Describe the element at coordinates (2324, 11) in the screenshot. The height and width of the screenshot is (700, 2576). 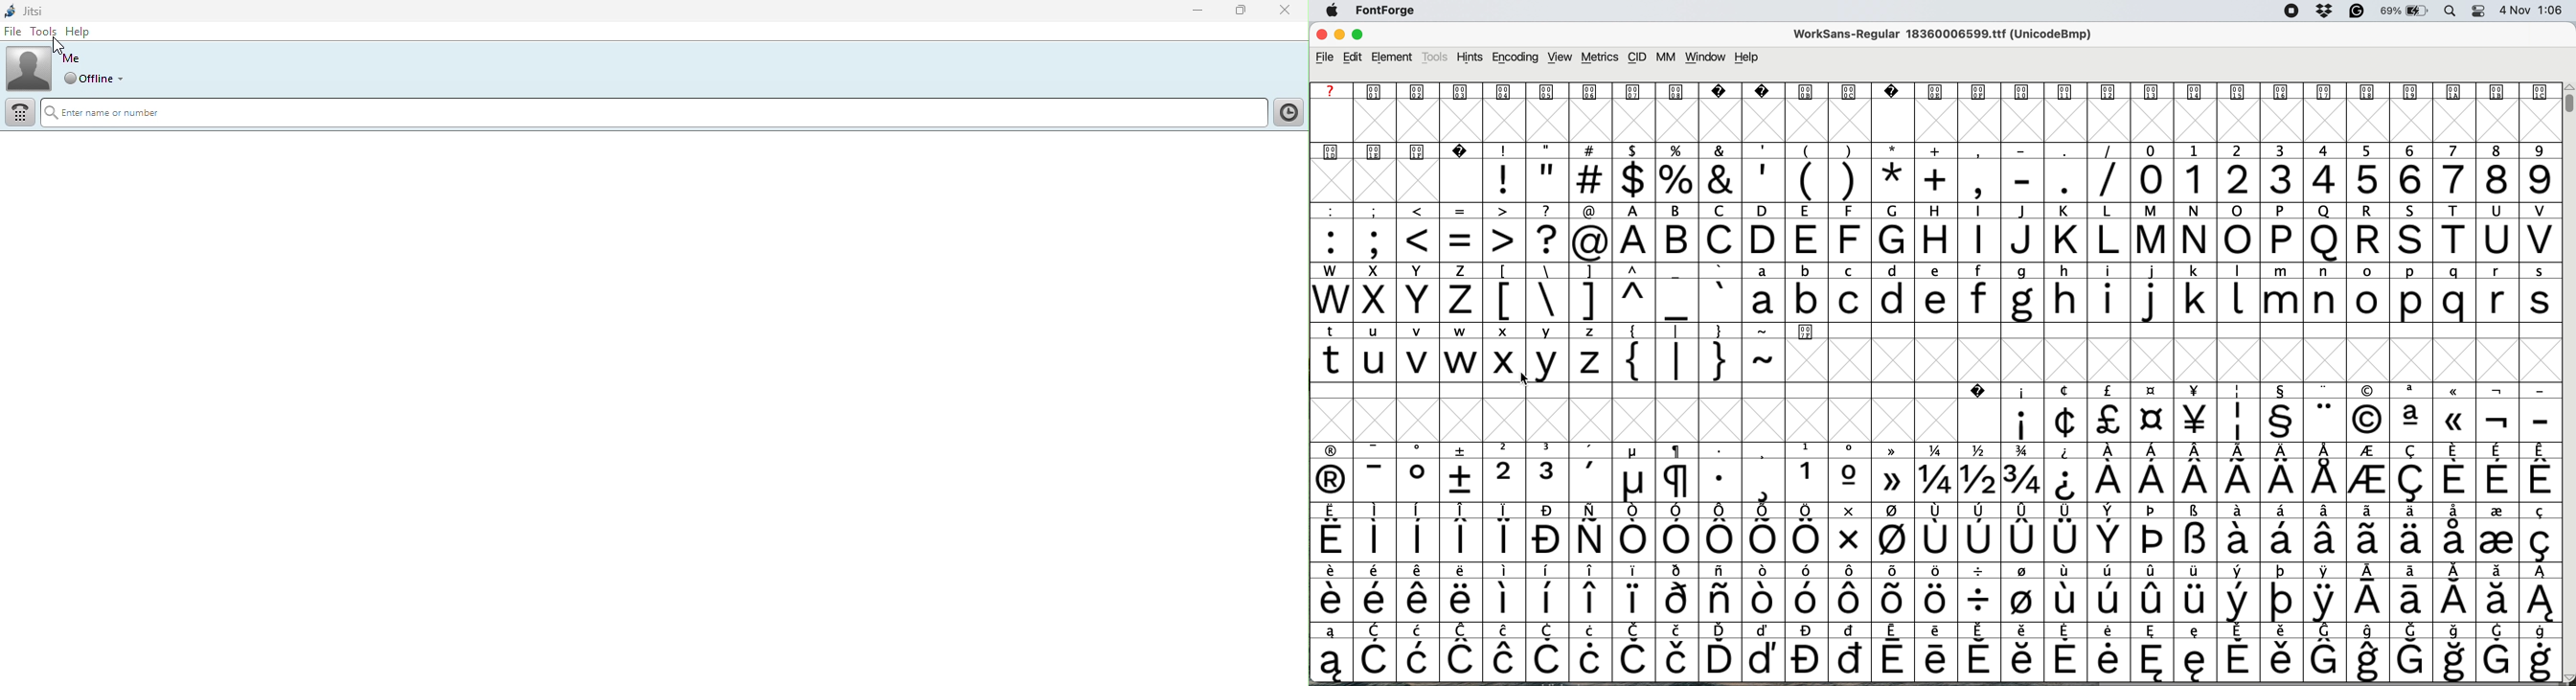
I see `dropbox` at that location.